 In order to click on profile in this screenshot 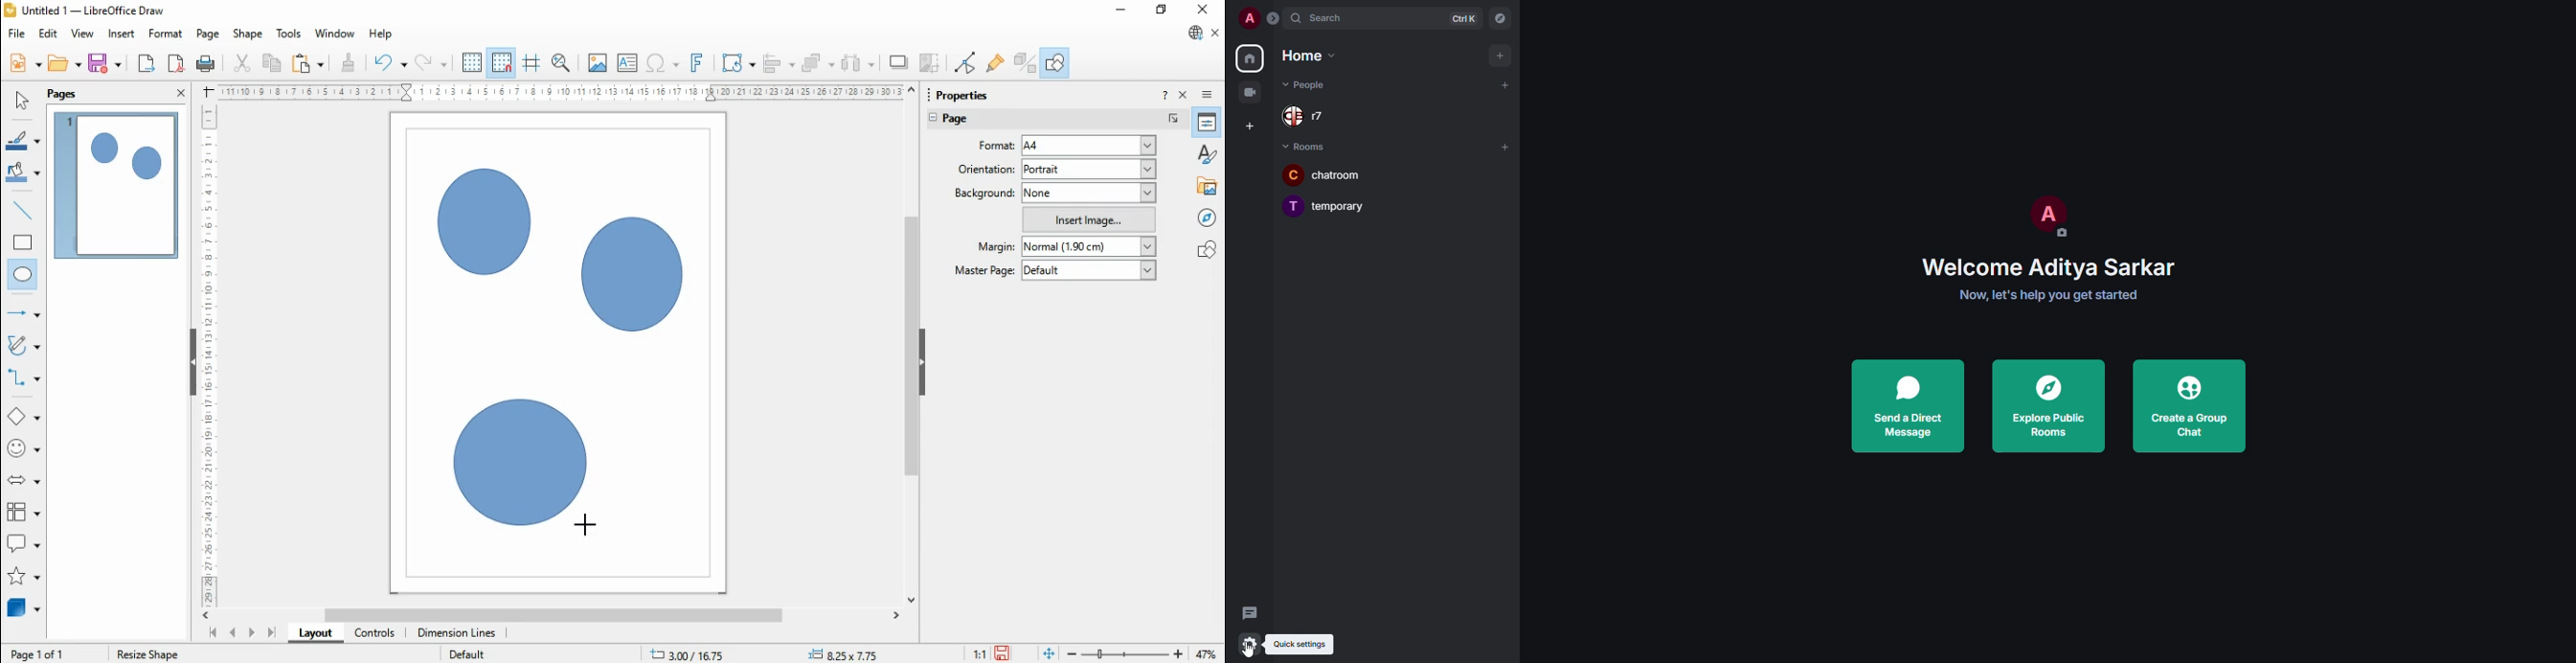, I will do `click(1252, 18)`.